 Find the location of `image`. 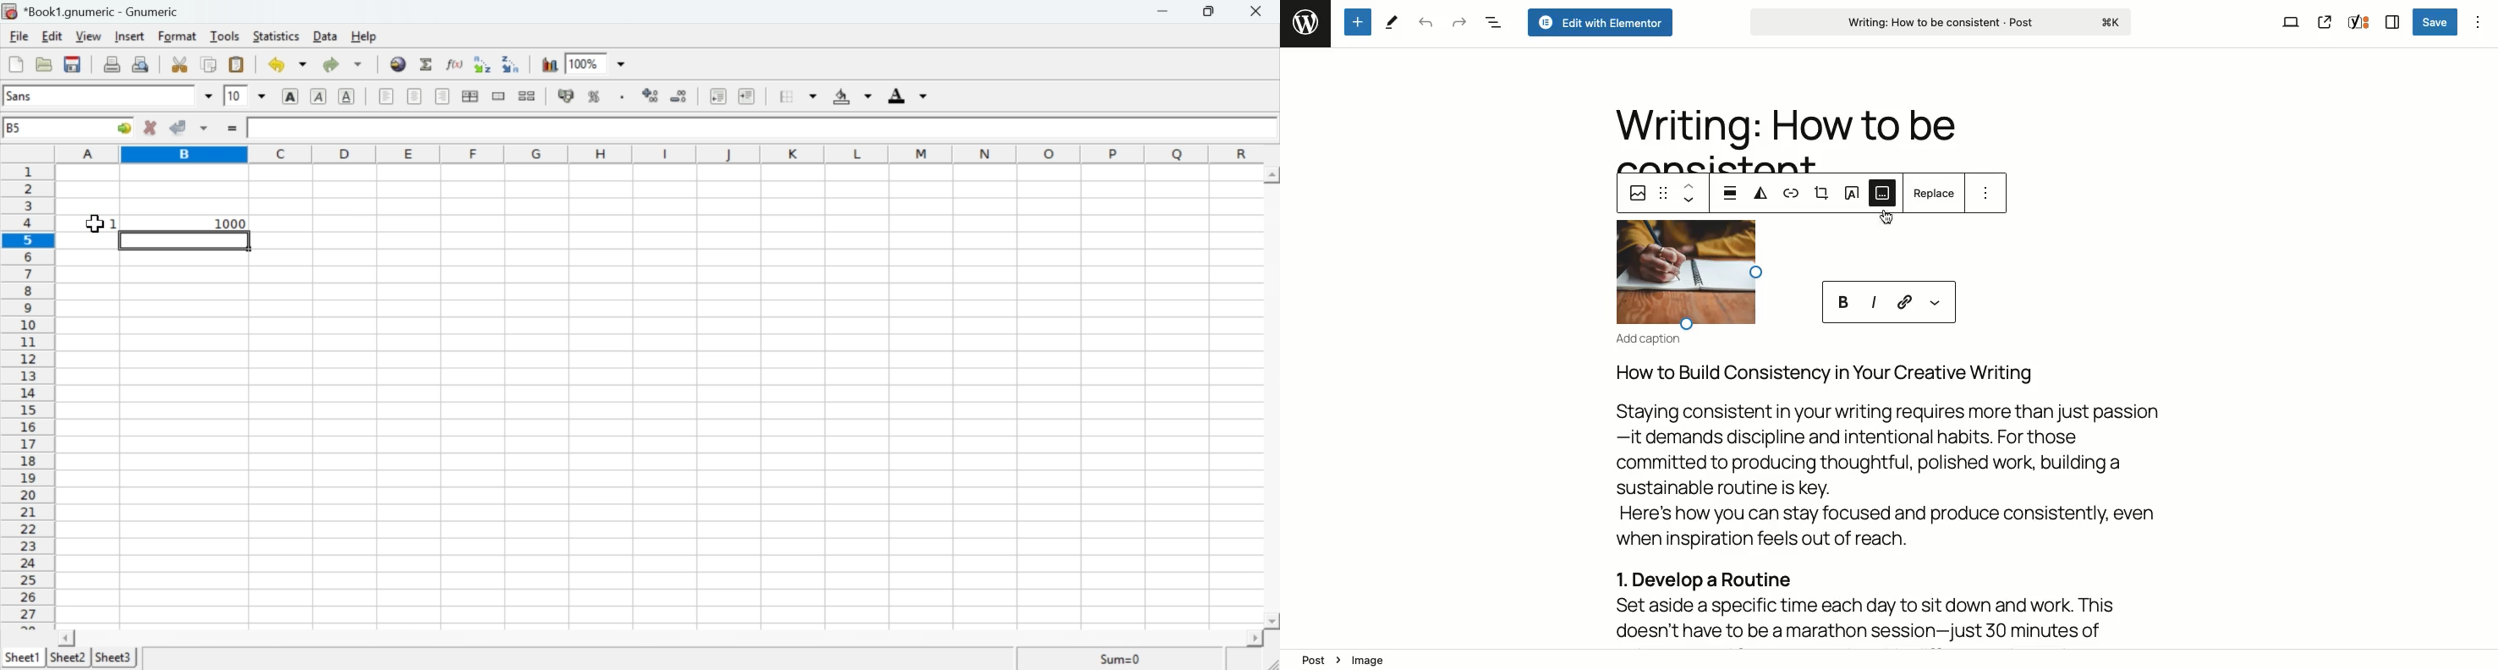

image is located at coordinates (1373, 662).